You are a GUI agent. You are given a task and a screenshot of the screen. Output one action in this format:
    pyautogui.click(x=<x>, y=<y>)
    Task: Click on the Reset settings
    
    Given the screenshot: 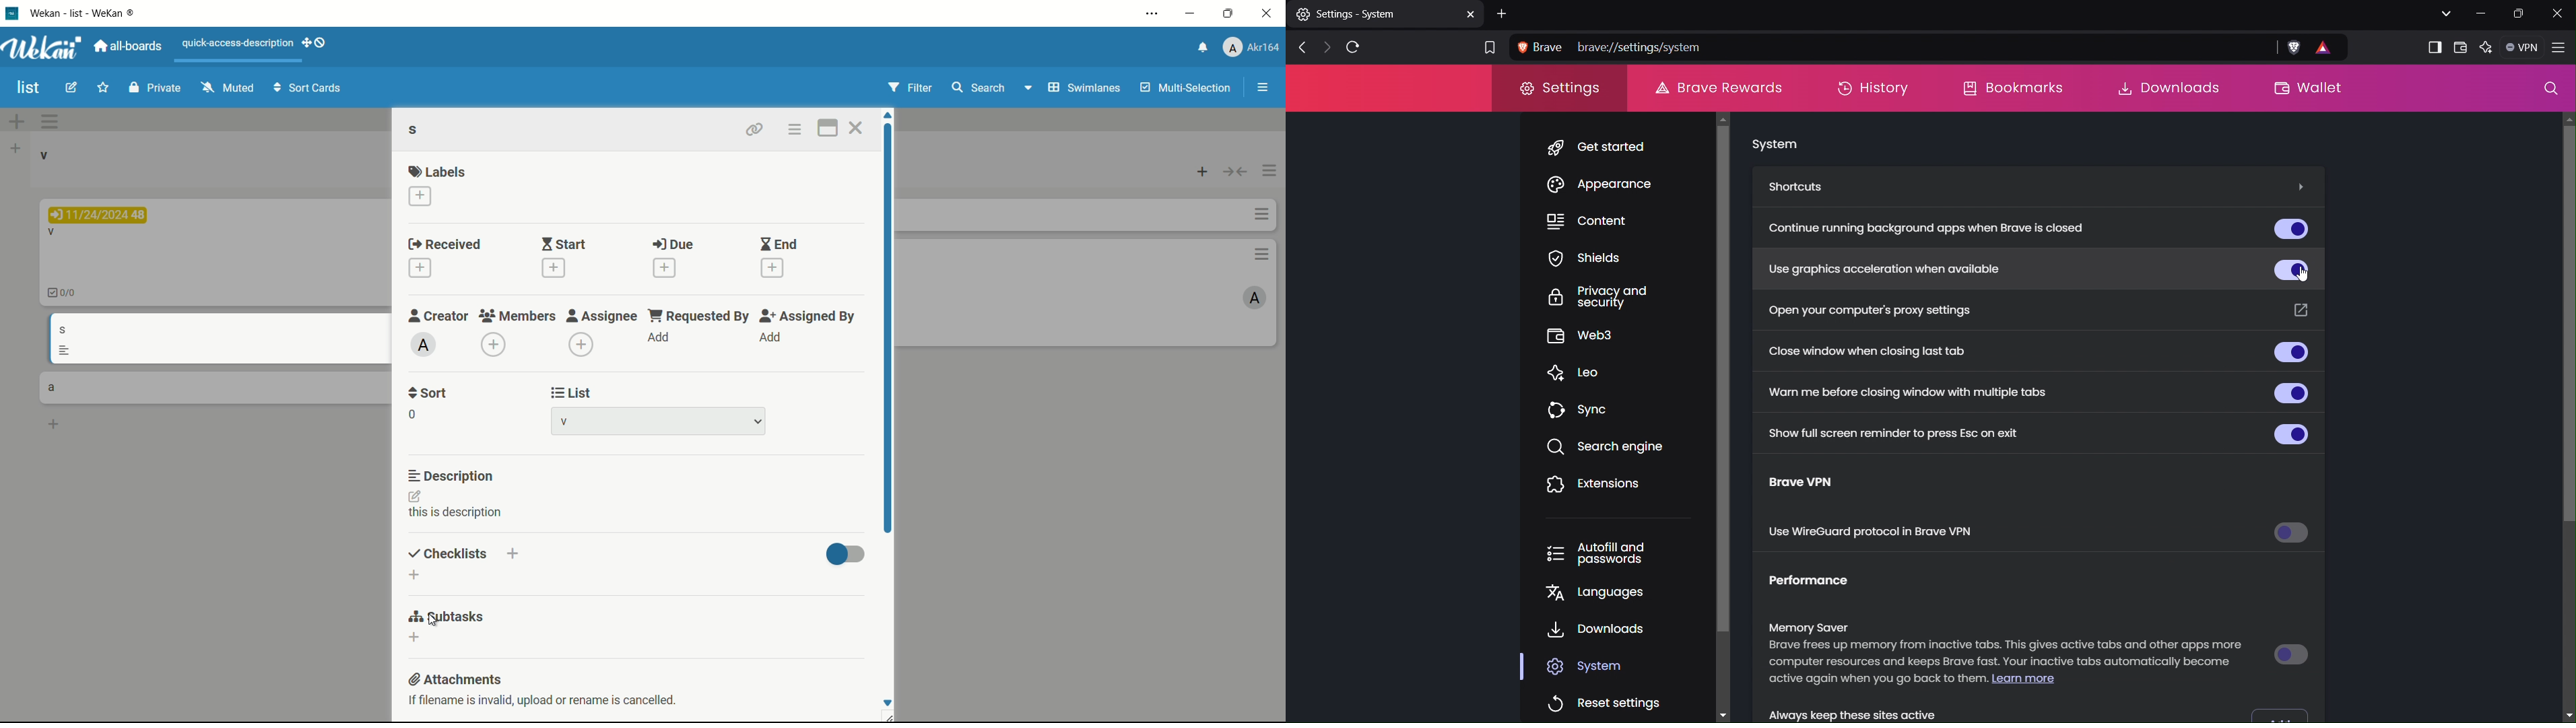 What is the action you would take?
    pyautogui.click(x=1608, y=699)
    